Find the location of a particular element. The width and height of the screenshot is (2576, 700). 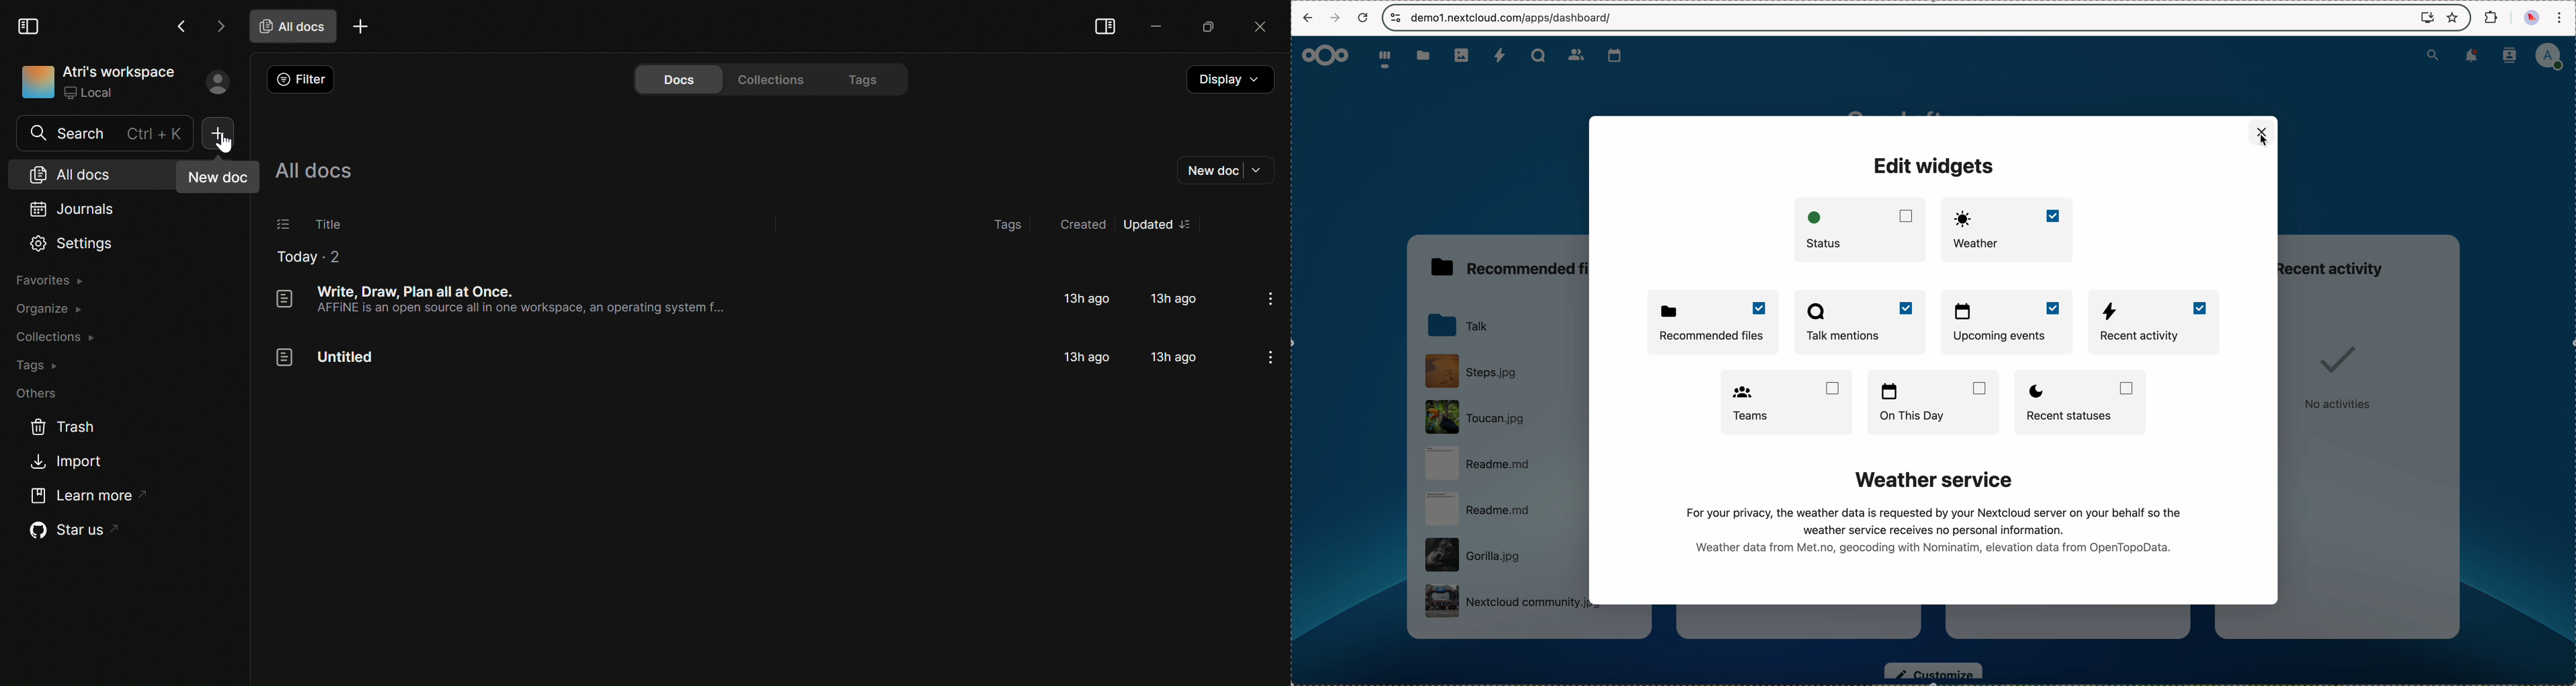

file is located at coordinates (1475, 374).